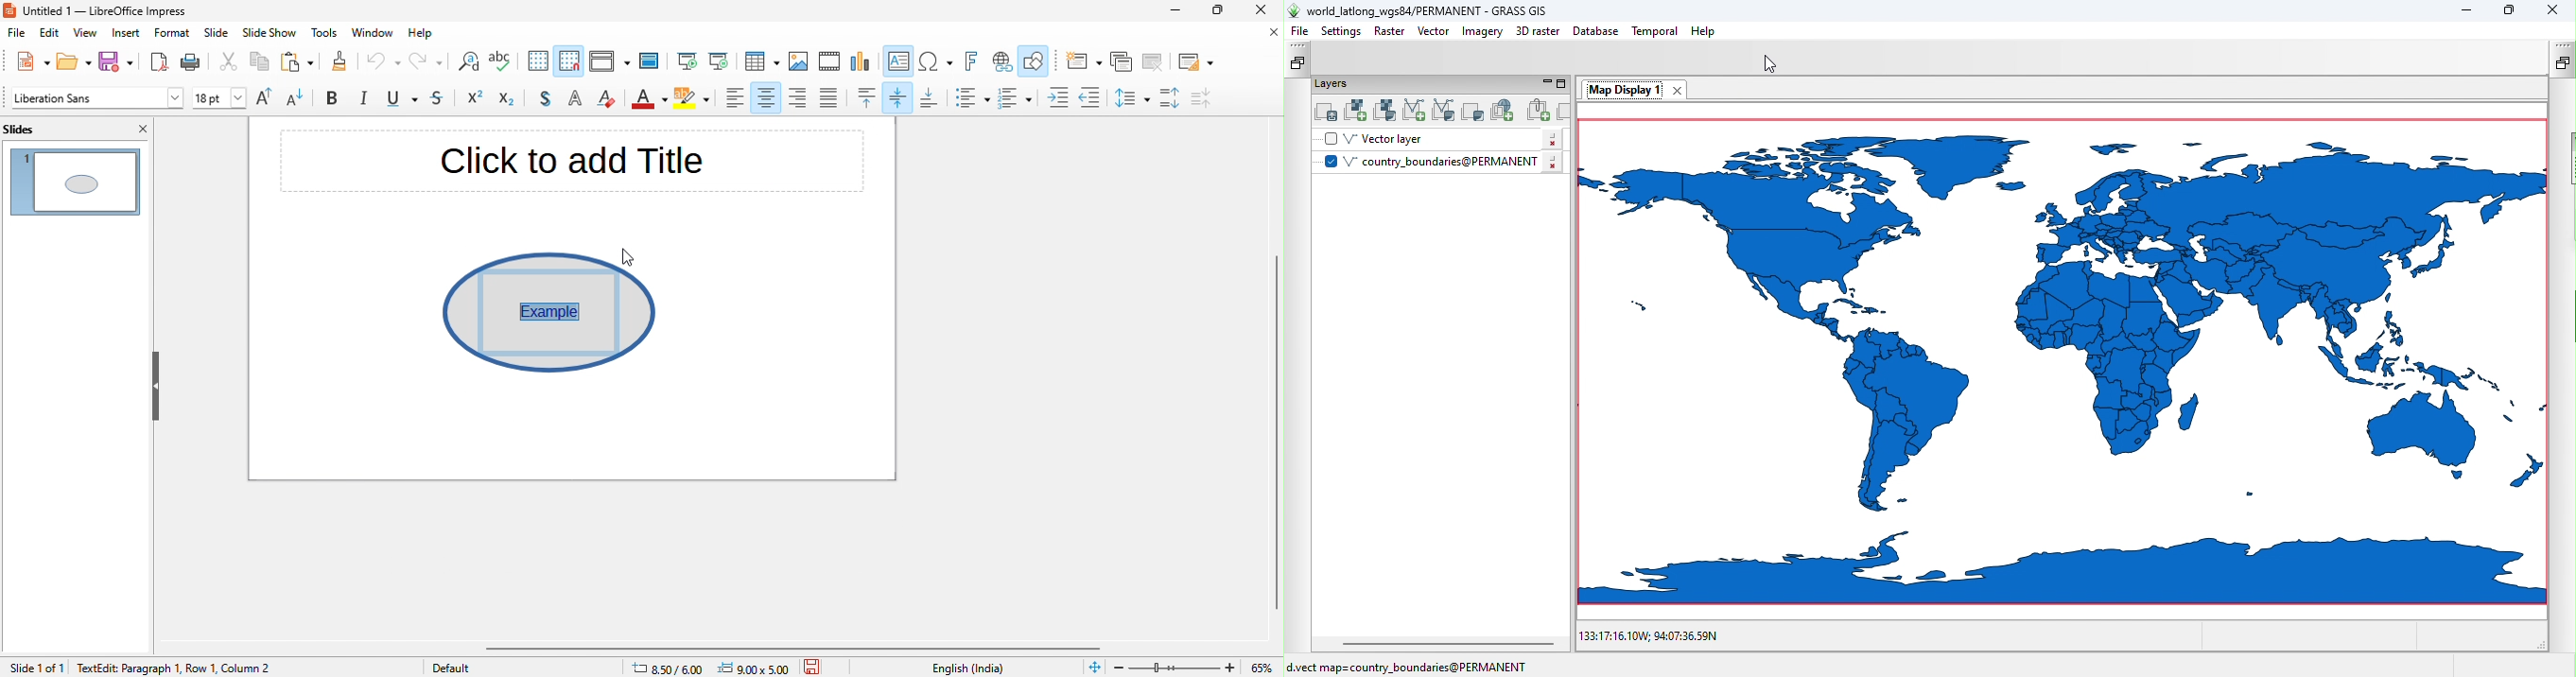  Describe the element at coordinates (196, 62) in the screenshot. I see `print` at that location.